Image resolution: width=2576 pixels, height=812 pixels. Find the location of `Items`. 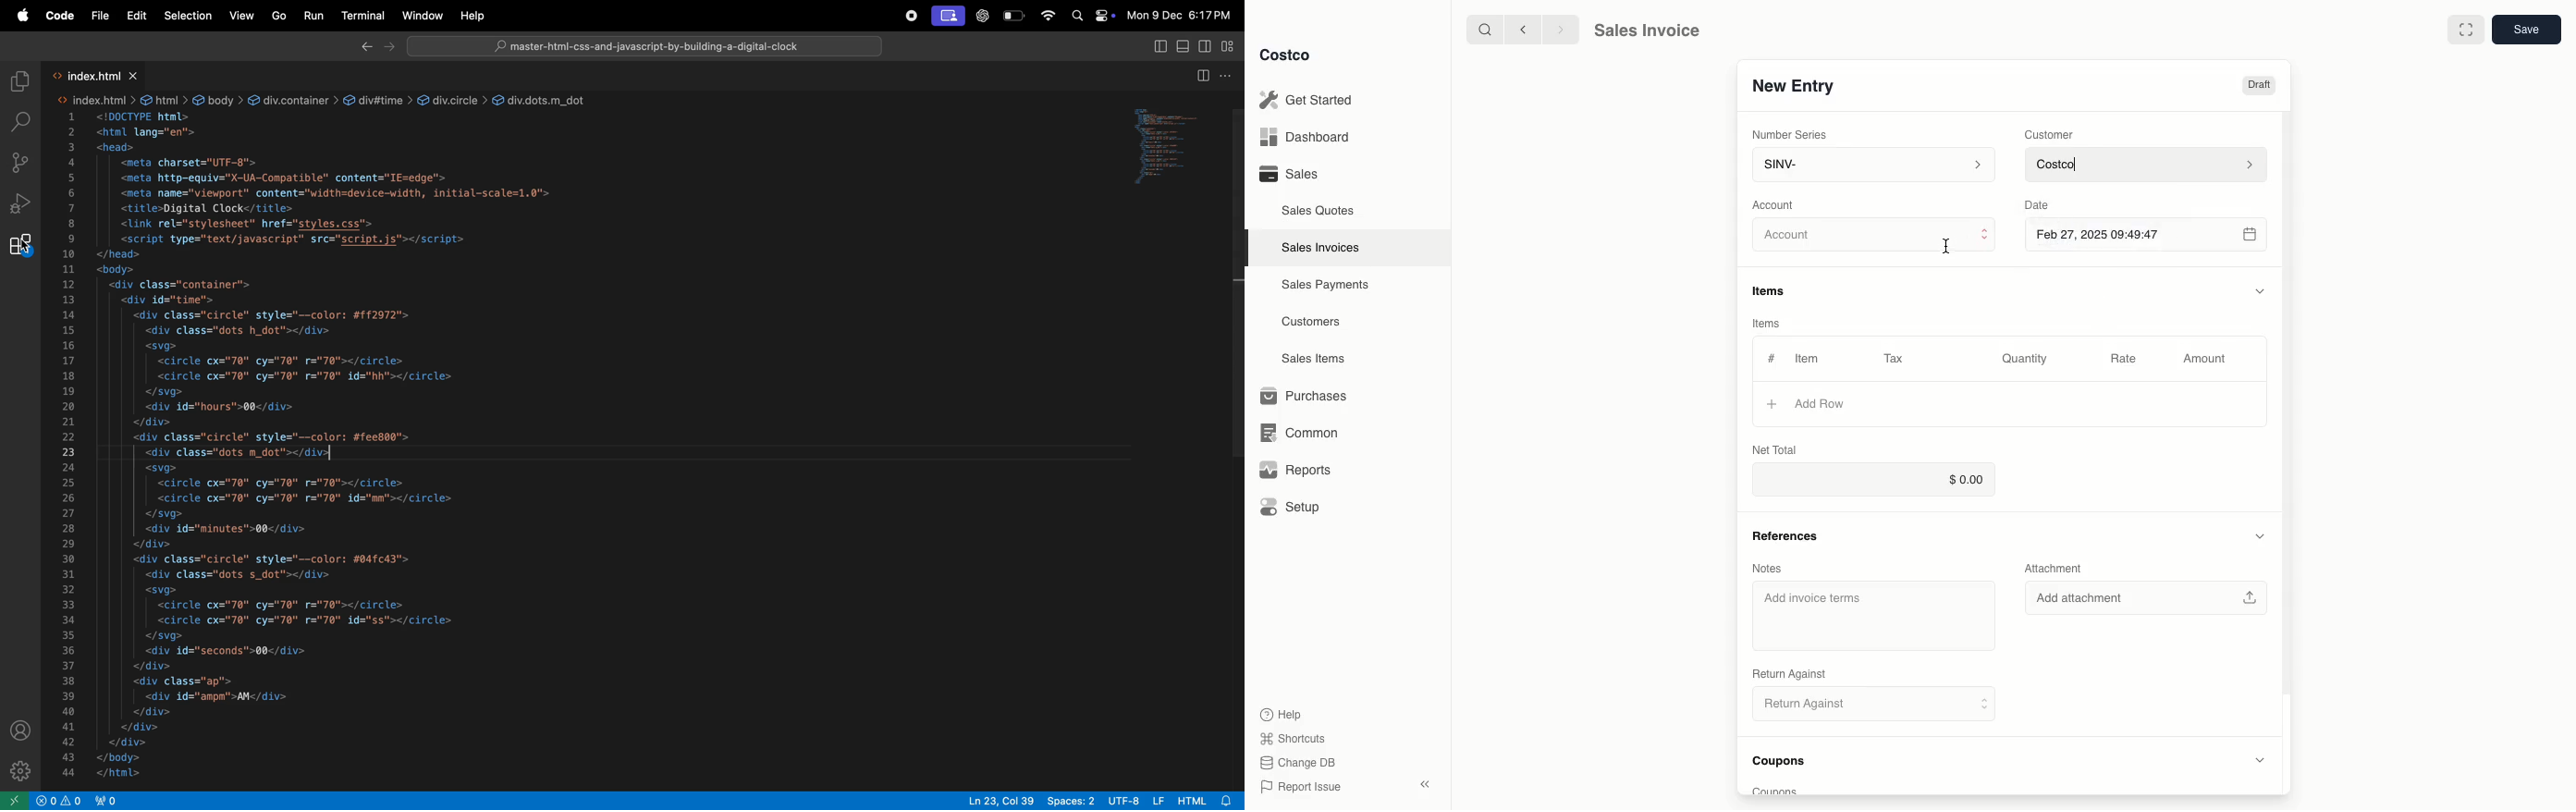

Items is located at coordinates (1773, 325).